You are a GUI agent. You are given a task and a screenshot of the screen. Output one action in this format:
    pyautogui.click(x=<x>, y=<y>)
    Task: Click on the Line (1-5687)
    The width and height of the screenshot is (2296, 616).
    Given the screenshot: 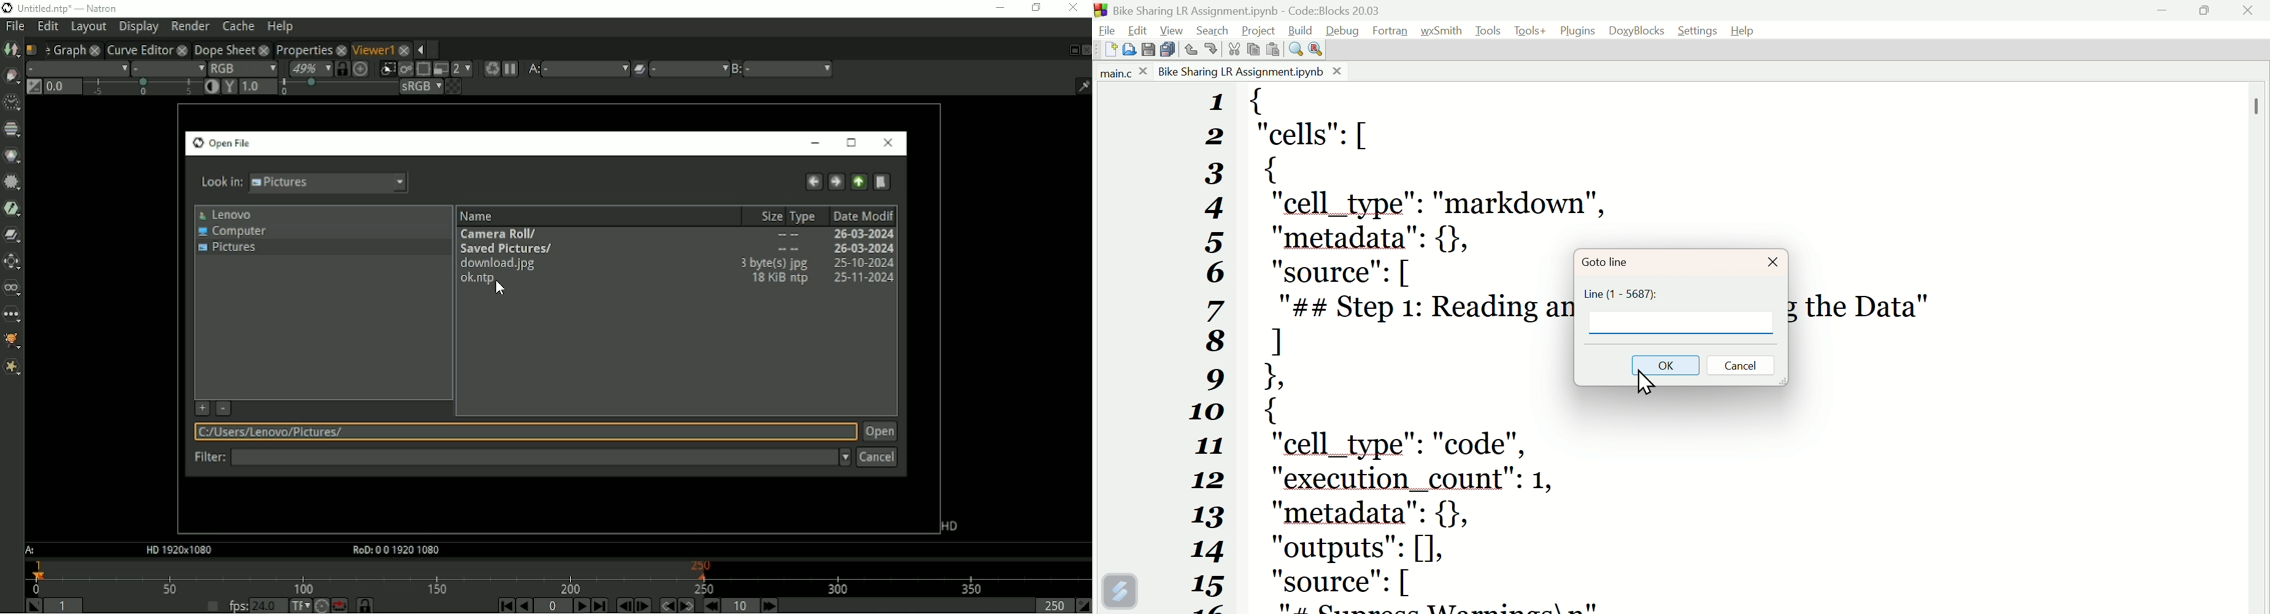 What is the action you would take?
    pyautogui.click(x=1632, y=293)
    